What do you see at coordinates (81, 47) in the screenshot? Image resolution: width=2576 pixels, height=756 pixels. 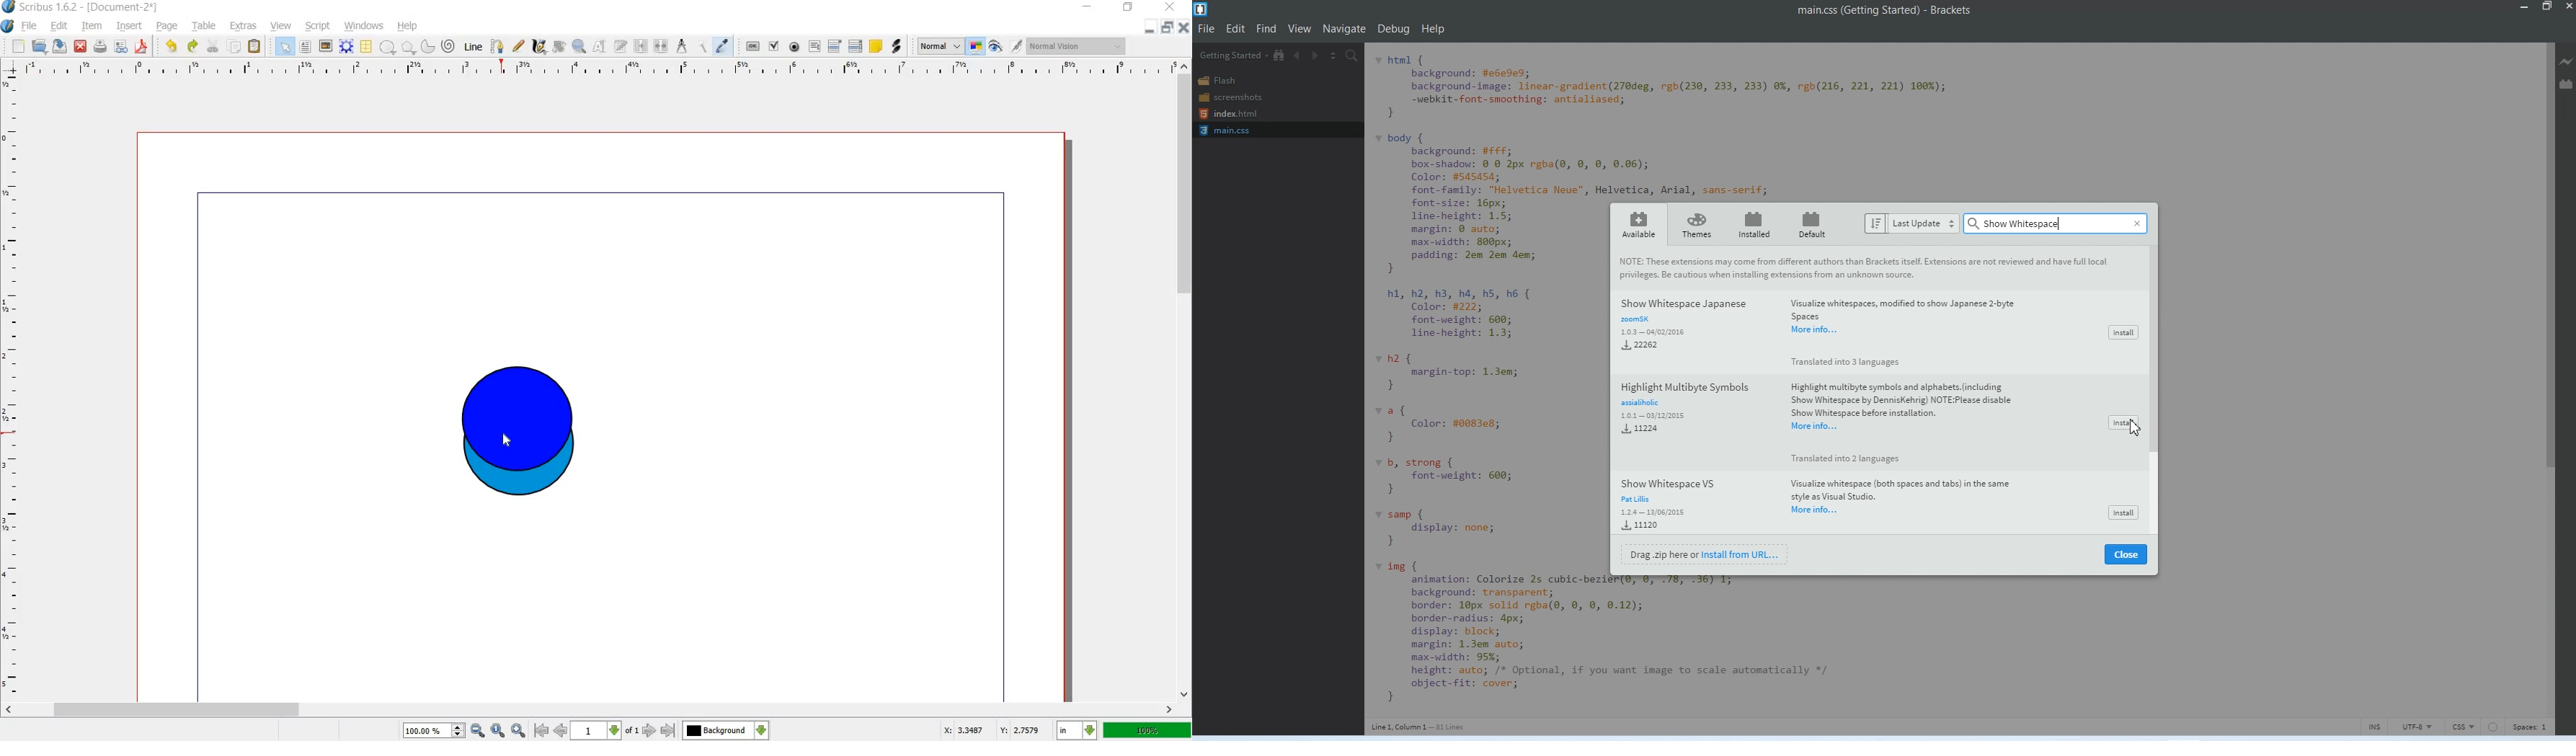 I see `close` at bounding box center [81, 47].